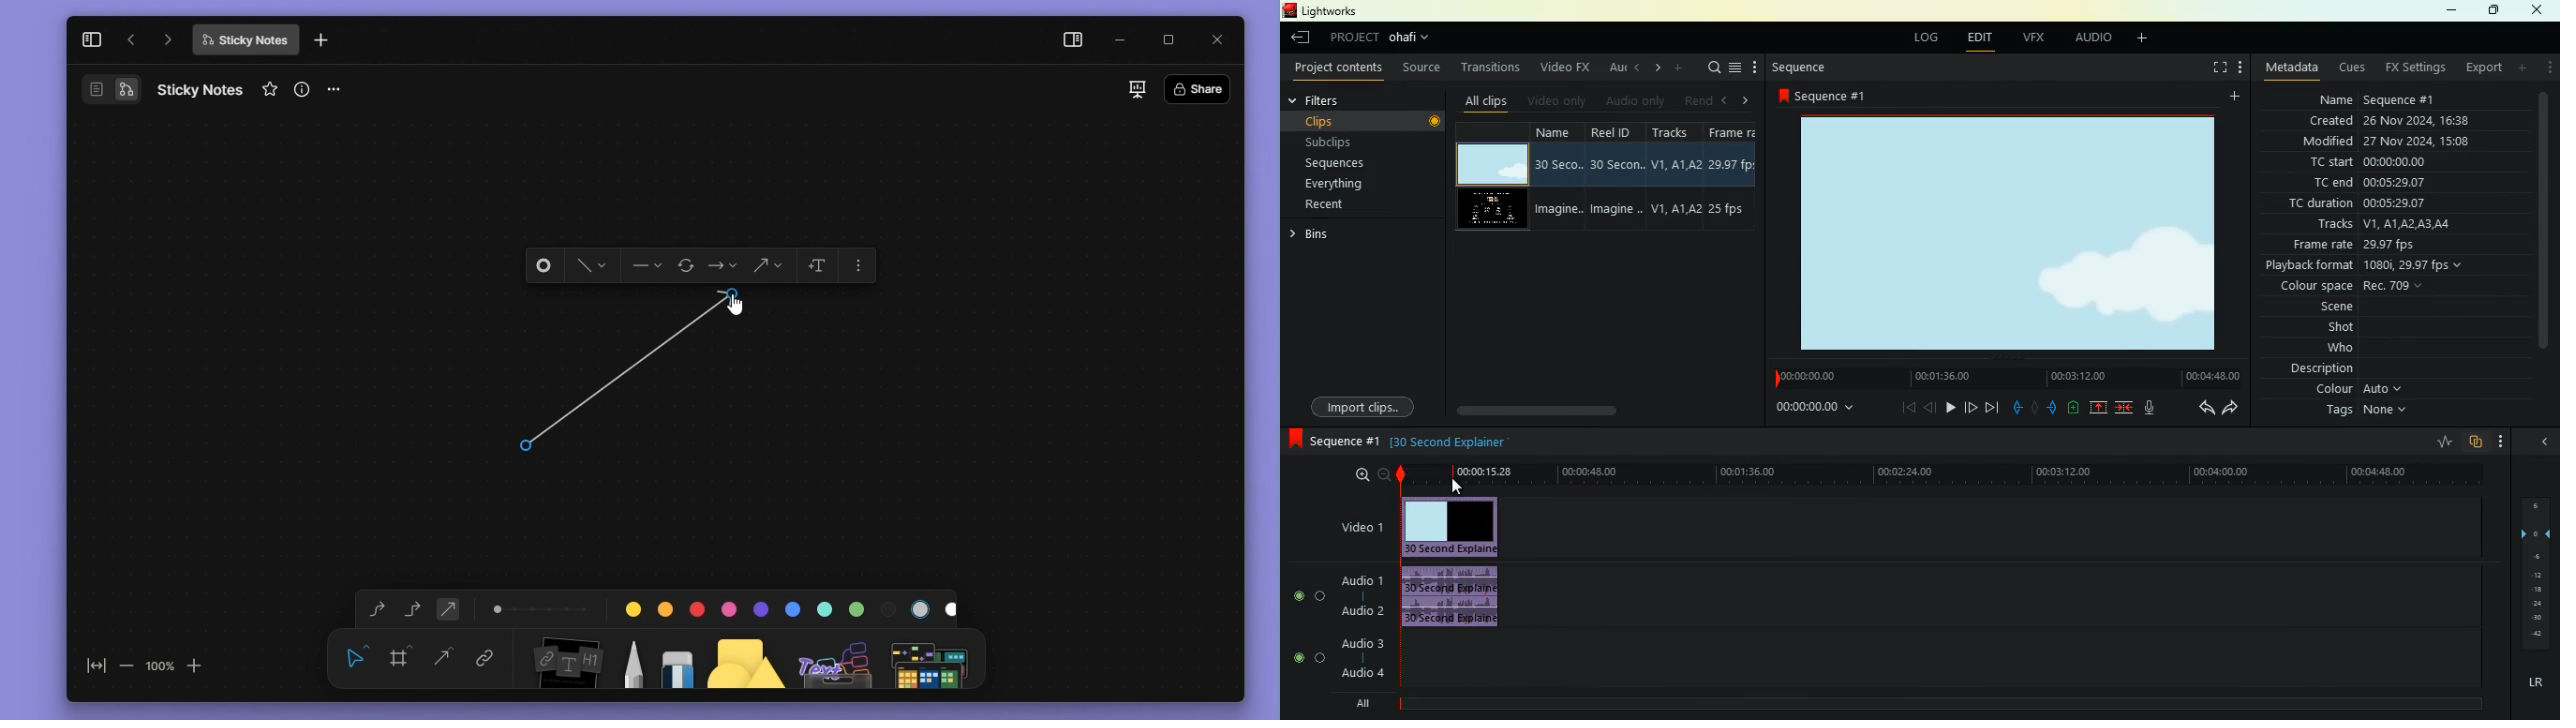 This screenshot has height=728, width=2576. I want to click on  Rec. 709 , so click(2396, 285).